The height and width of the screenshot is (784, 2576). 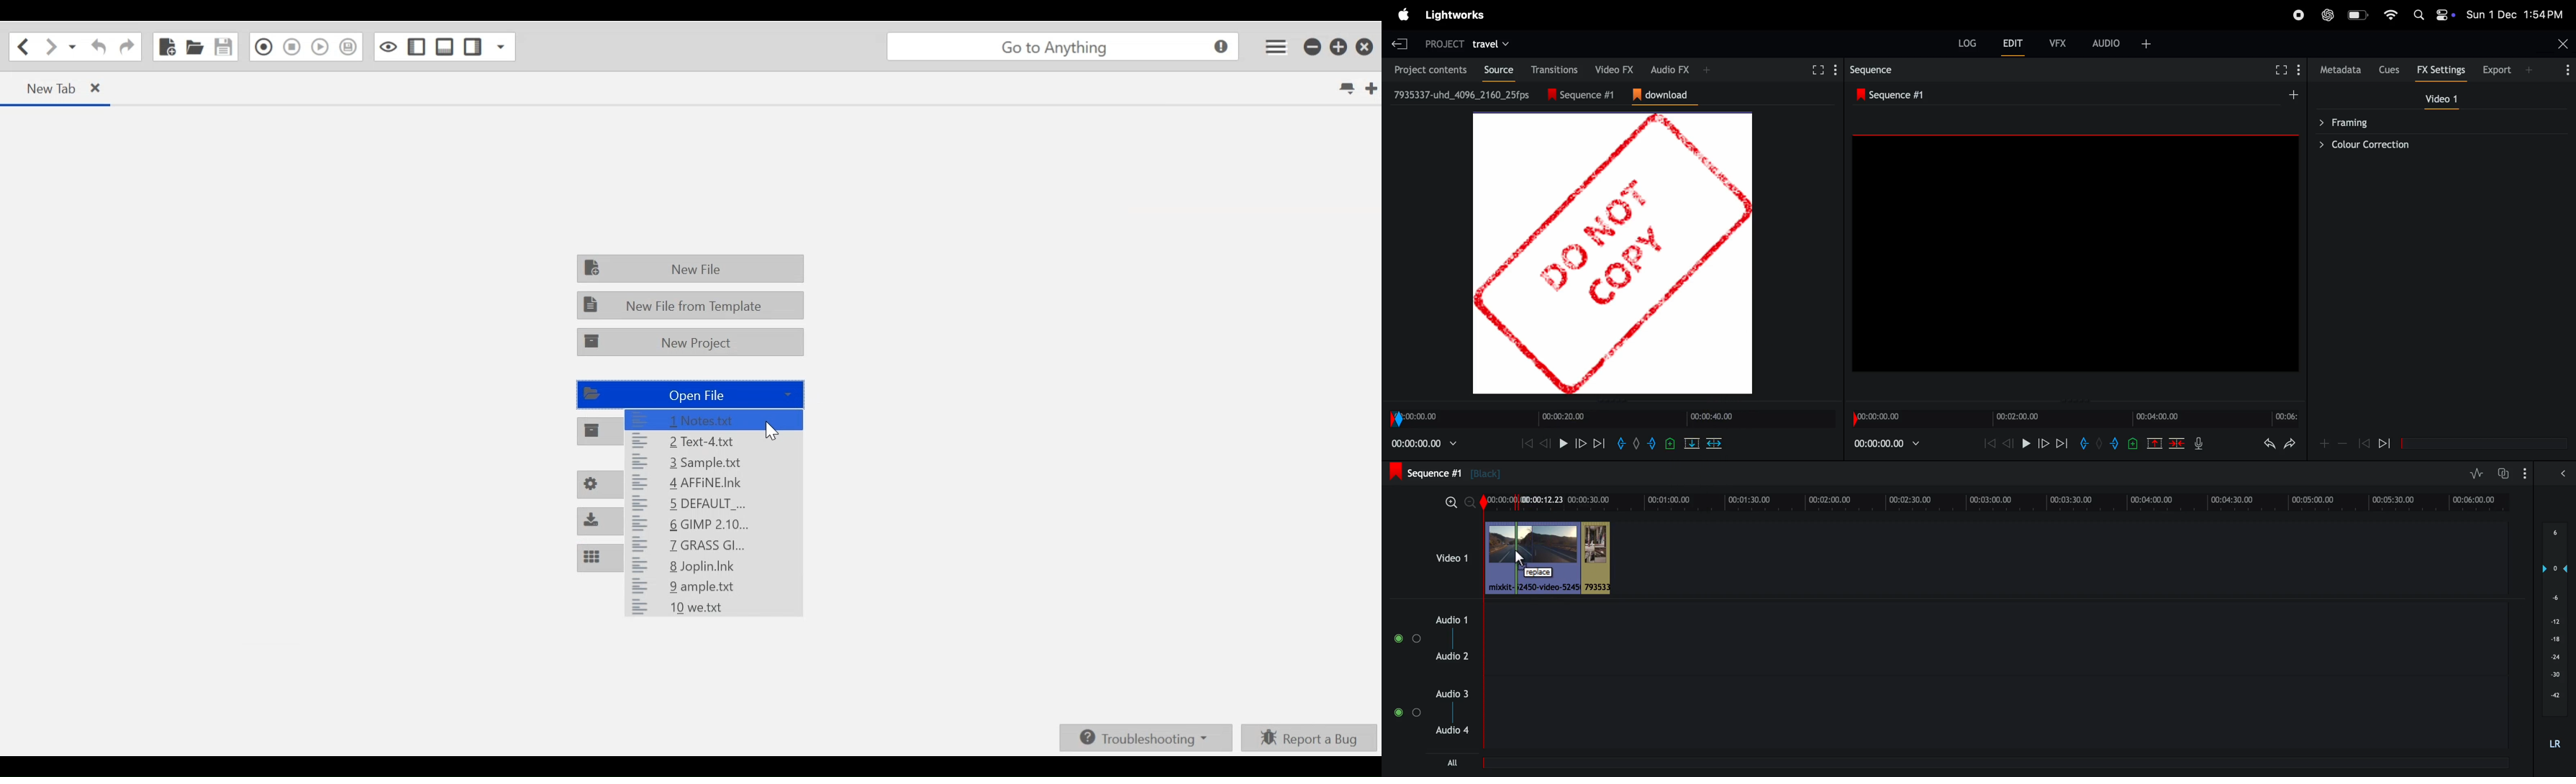 I want to click on rewind, so click(x=1544, y=443).